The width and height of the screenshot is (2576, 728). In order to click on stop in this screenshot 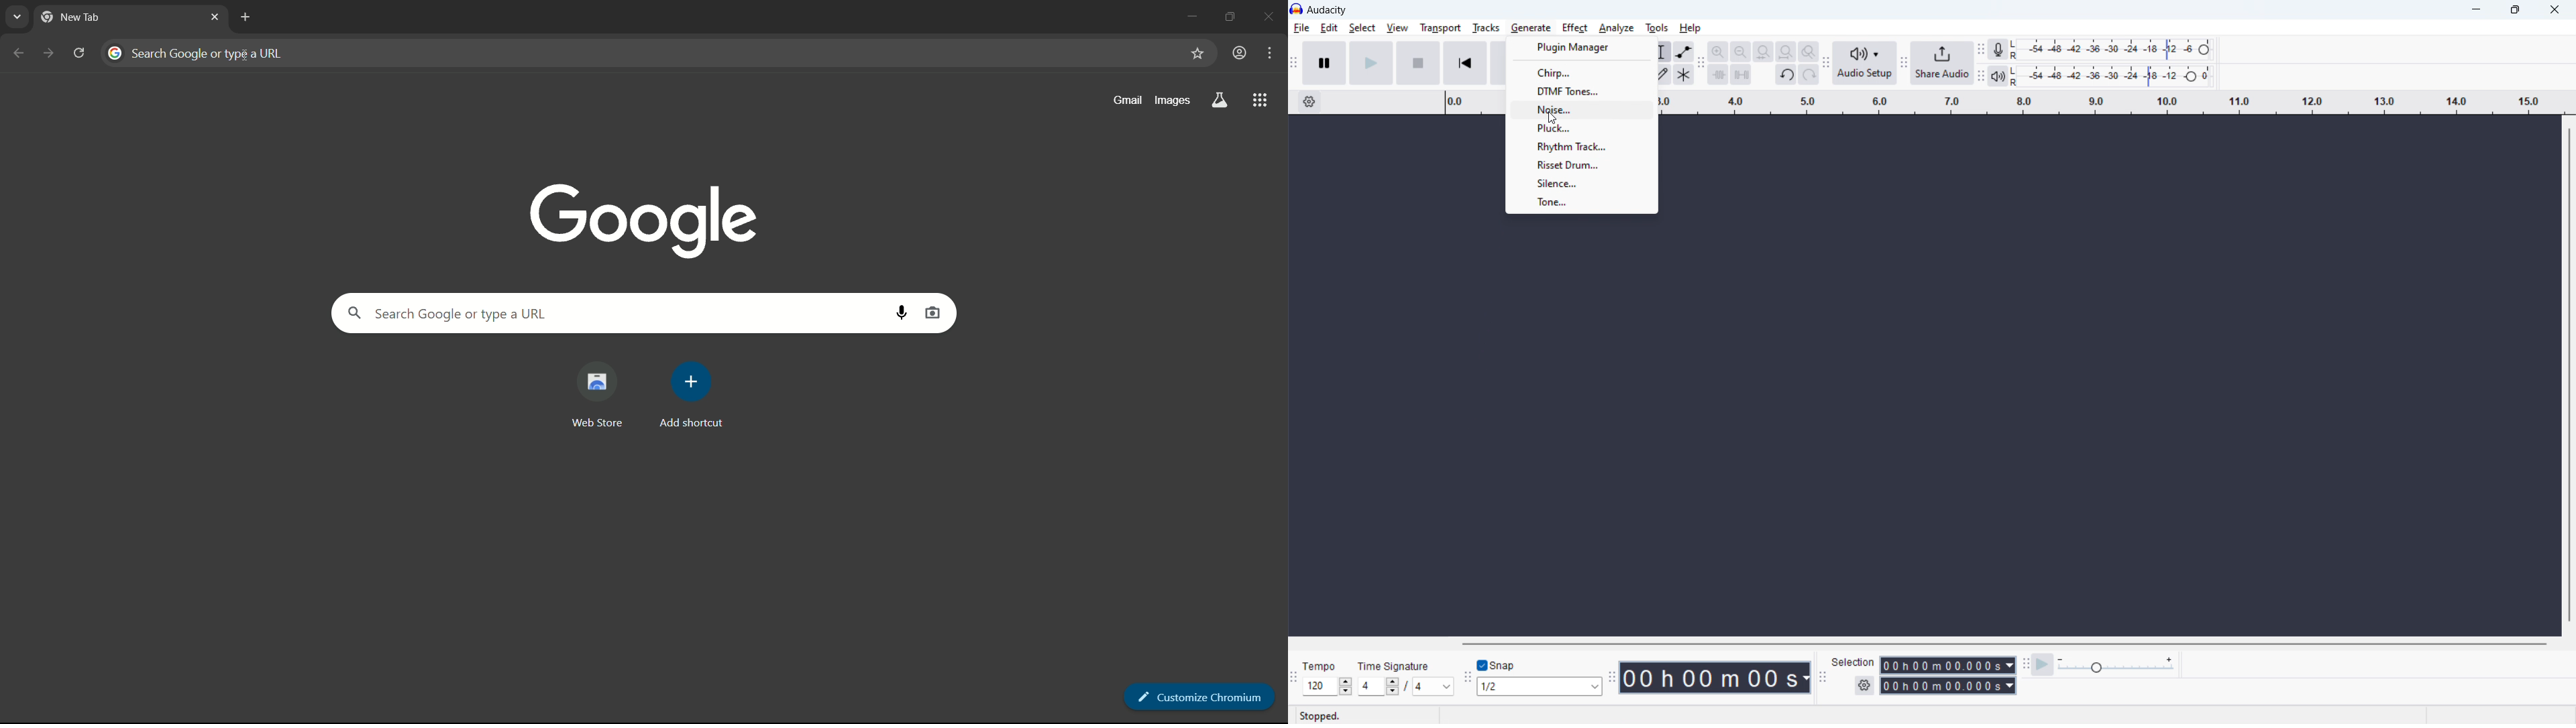, I will do `click(1418, 64)`.